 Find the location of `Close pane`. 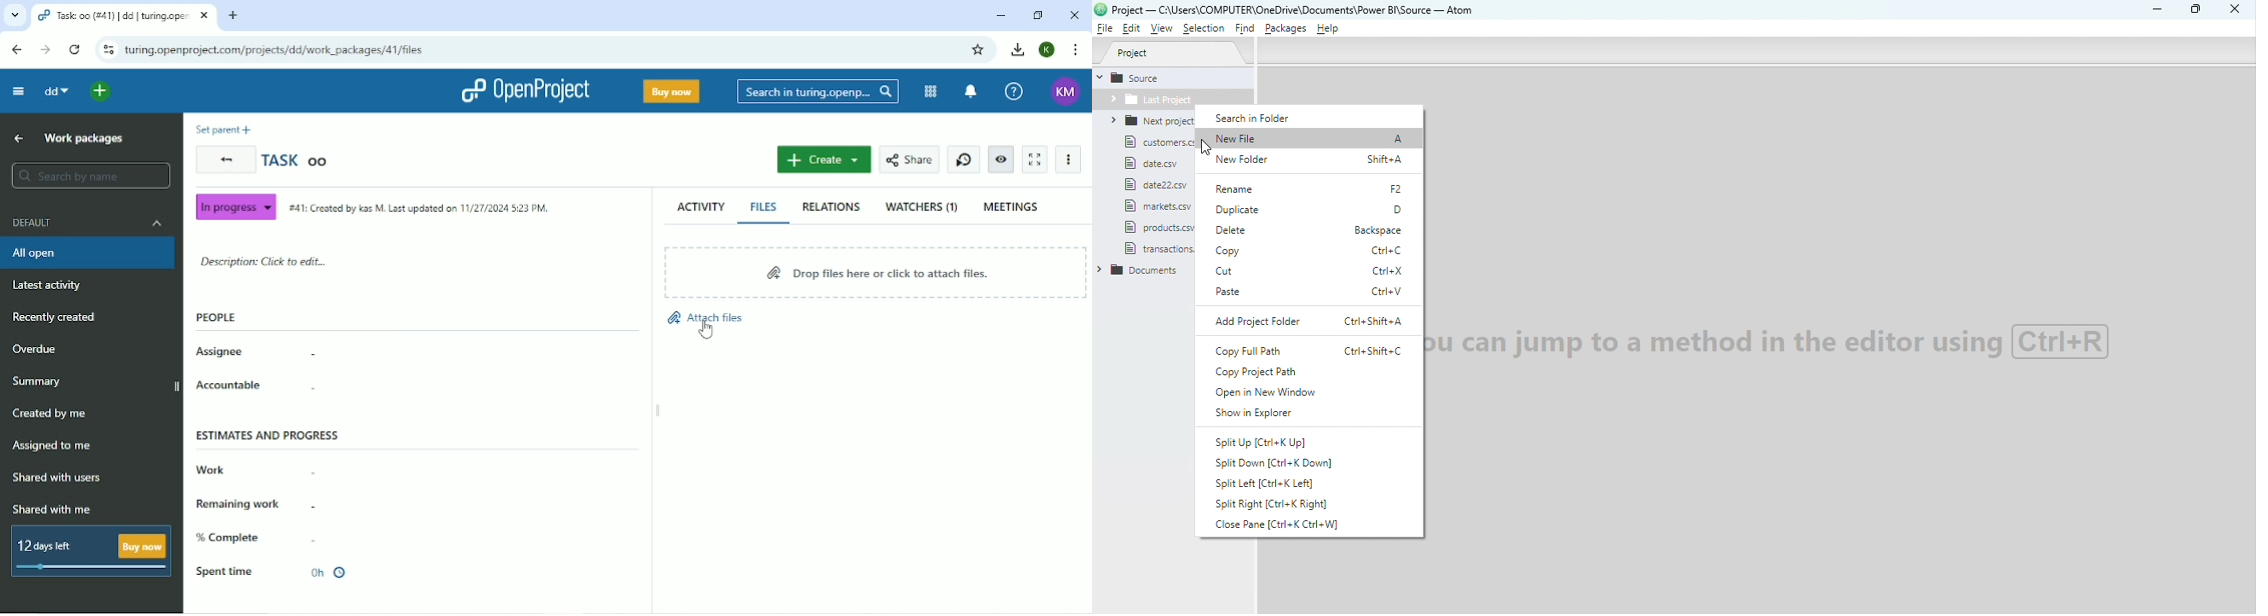

Close pane is located at coordinates (1286, 526).